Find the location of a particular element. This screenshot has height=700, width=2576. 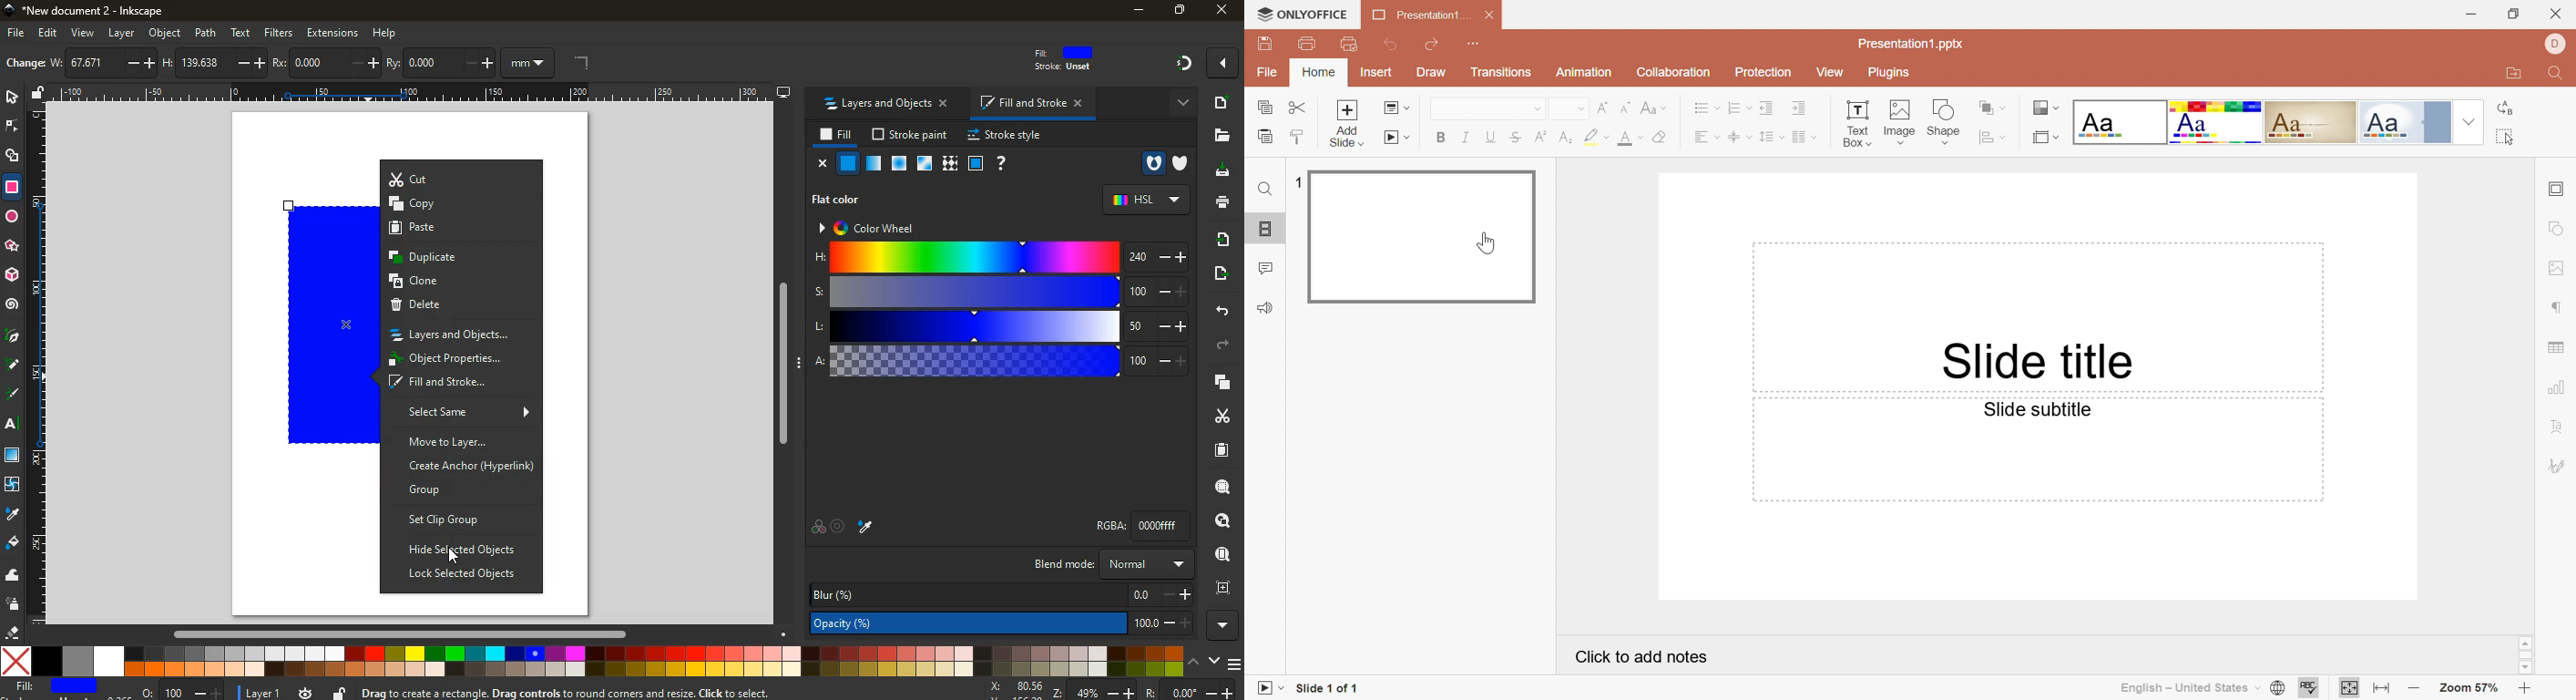

Chart settings is located at coordinates (2559, 390).